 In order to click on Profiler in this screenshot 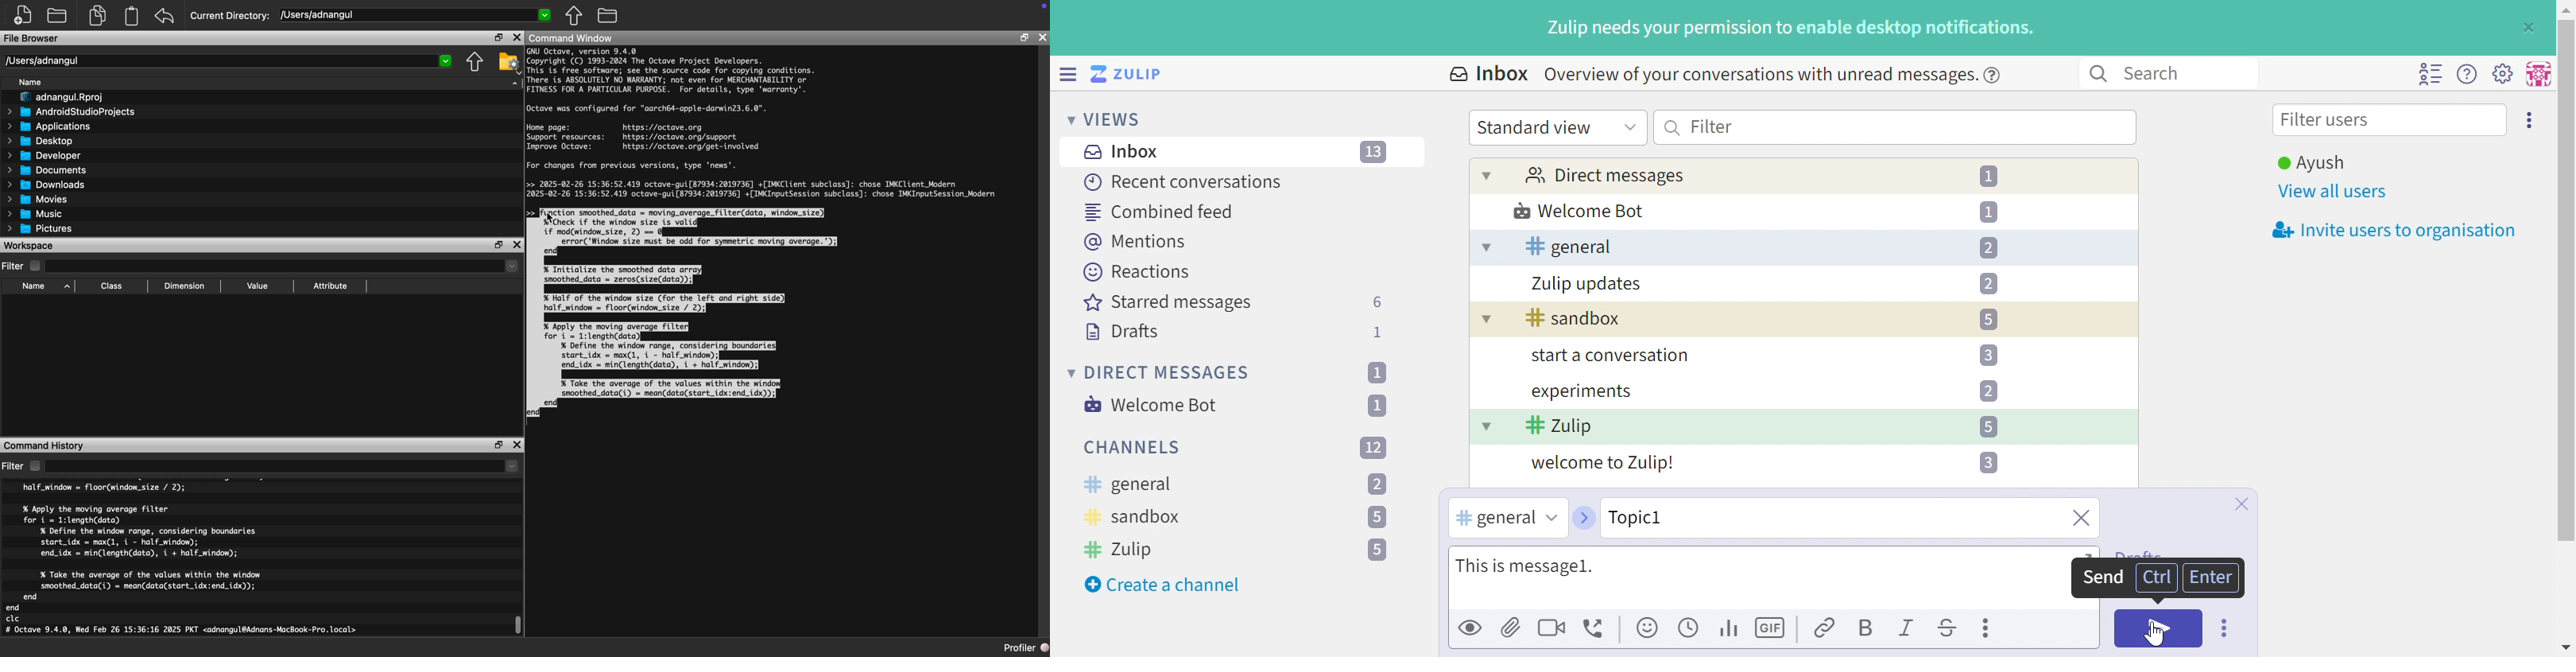, I will do `click(1025, 648)`.